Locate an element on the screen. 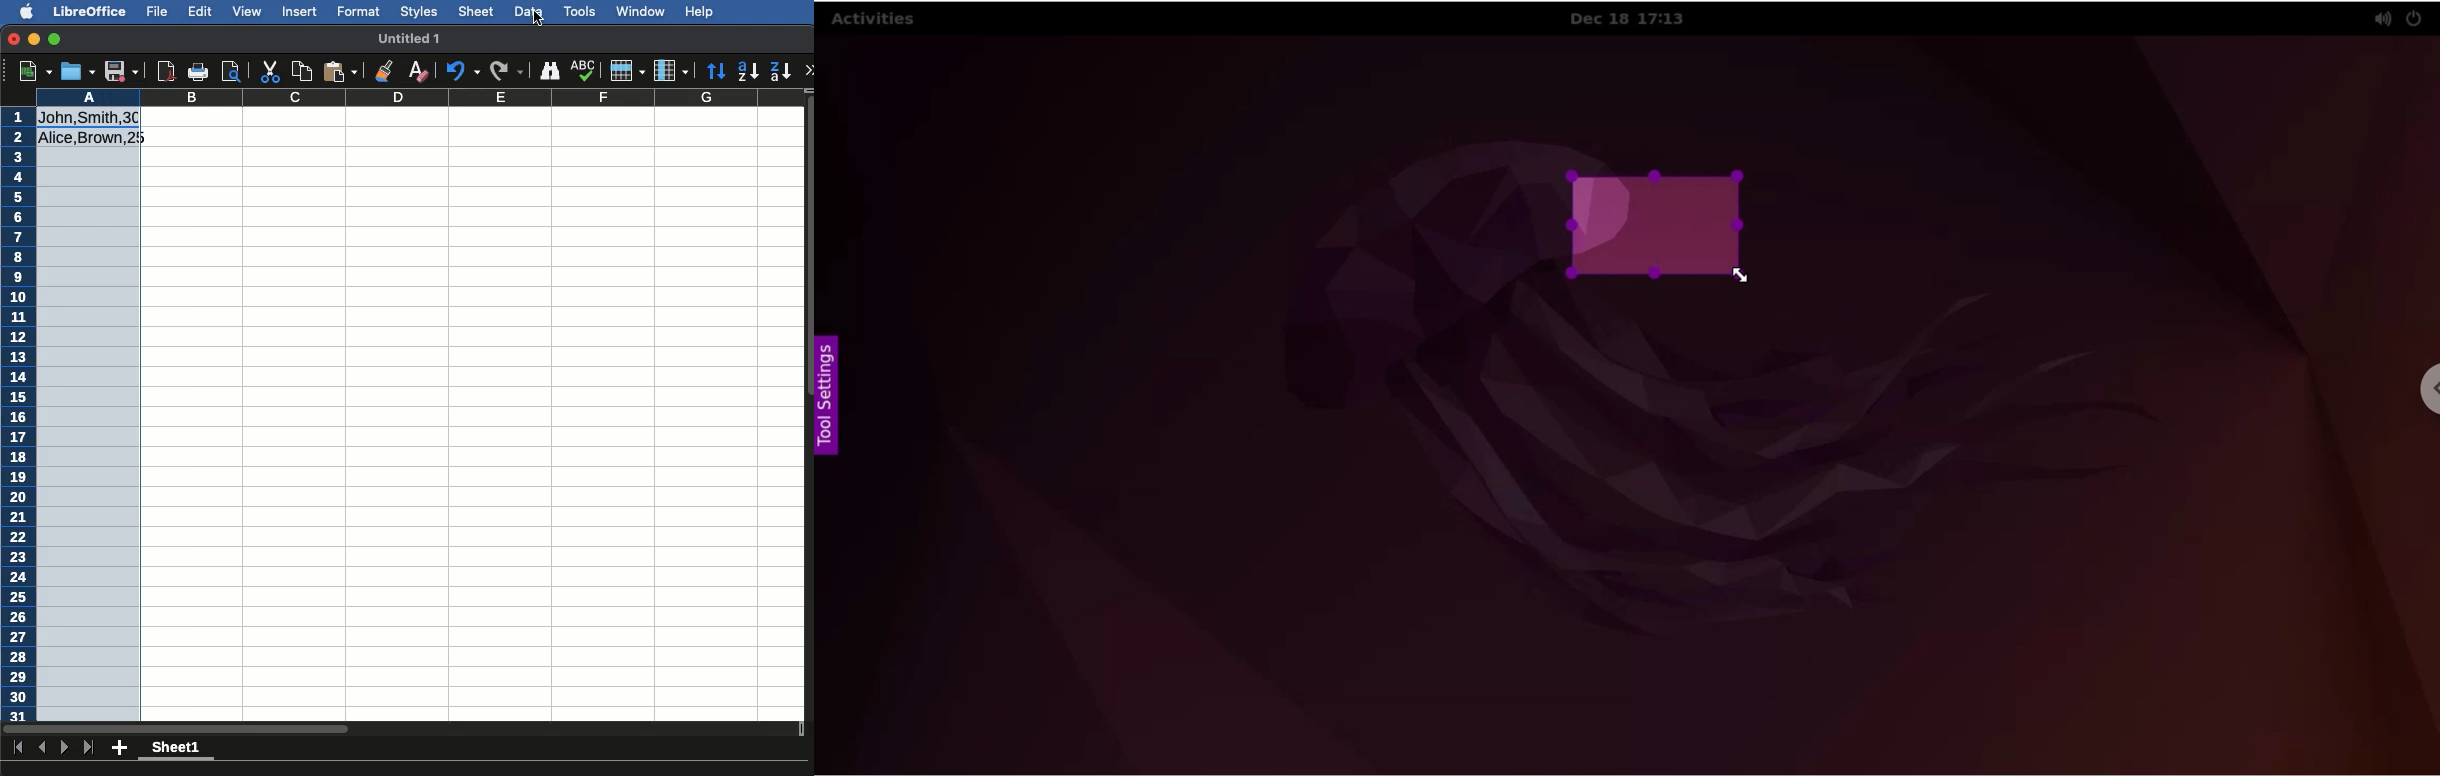 Image resolution: width=2464 pixels, height=784 pixels. Copy is located at coordinates (305, 69).